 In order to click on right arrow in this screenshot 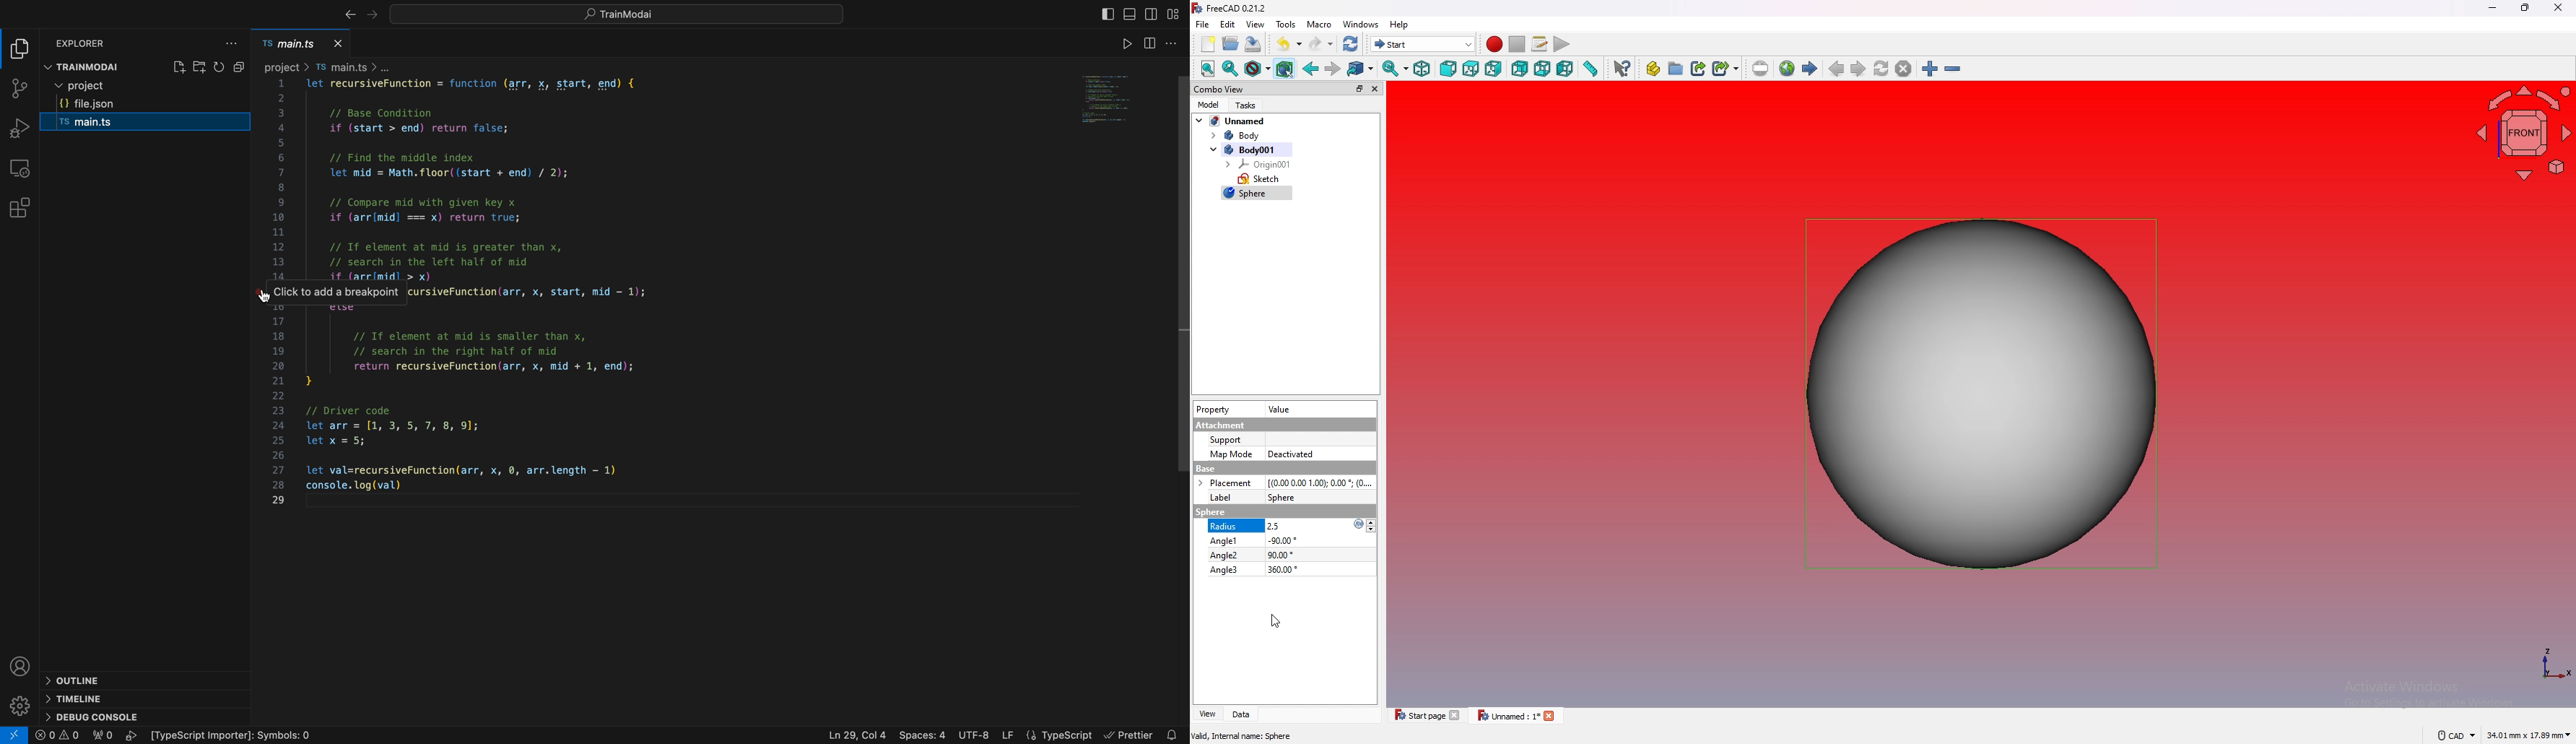, I will do `click(343, 14)`.